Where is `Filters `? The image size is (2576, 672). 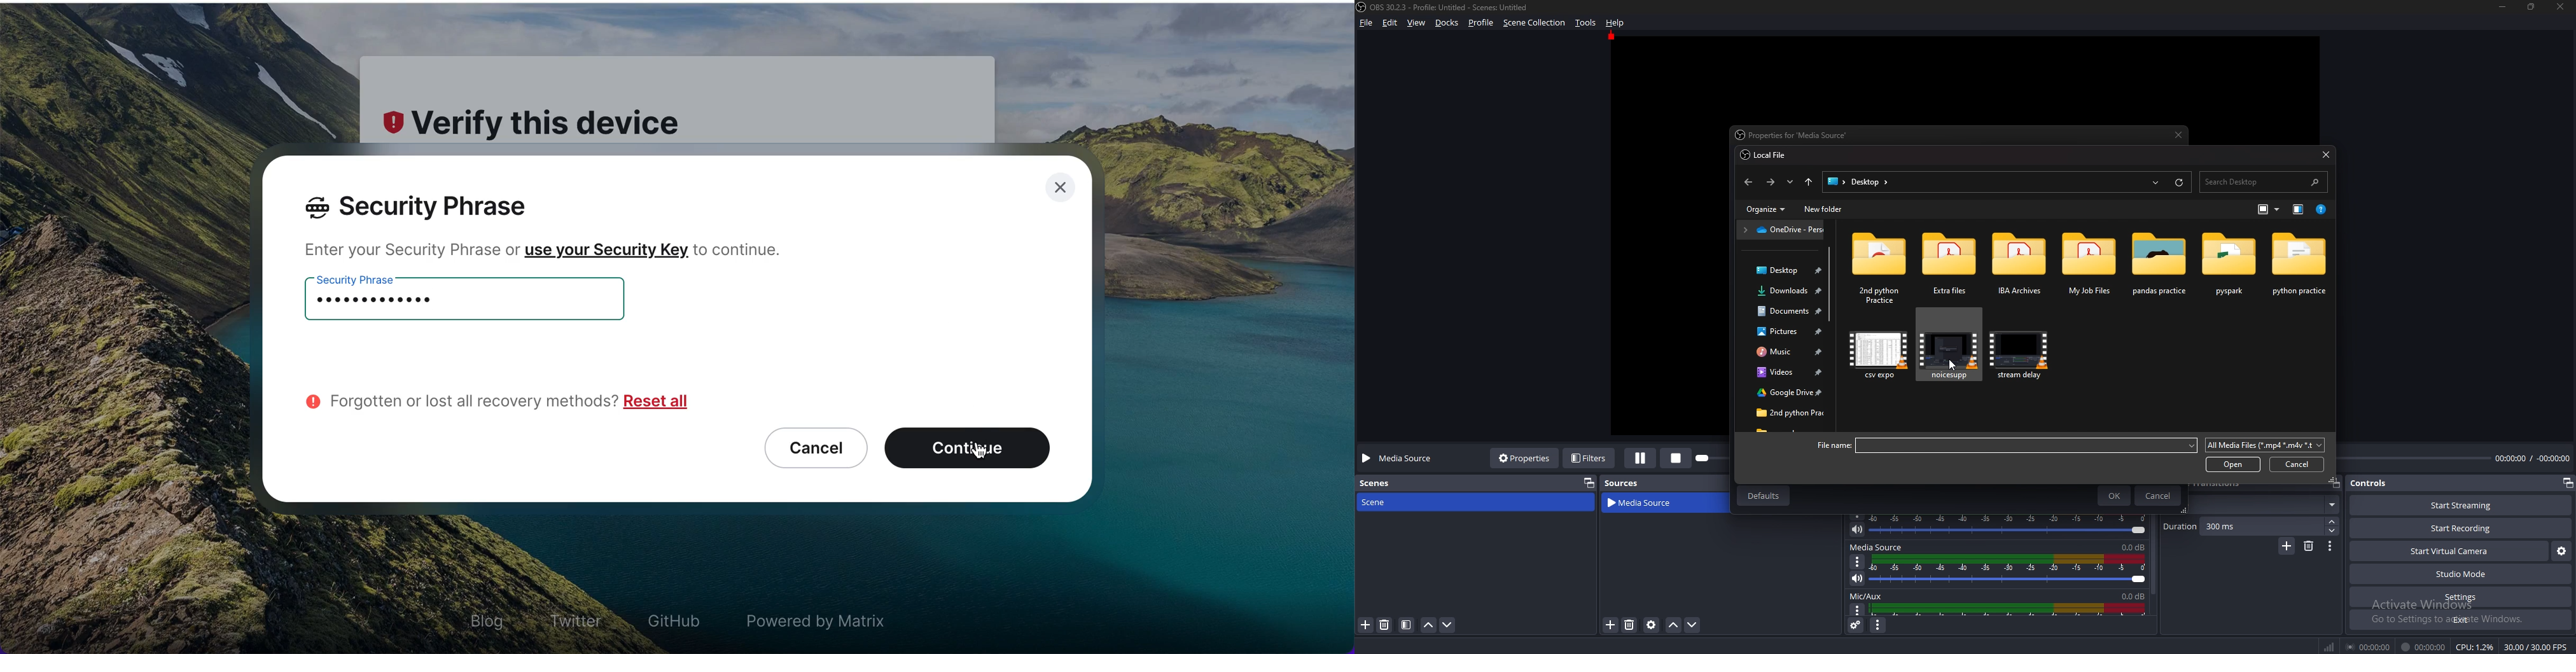
Filters  is located at coordinates (1591, 457).